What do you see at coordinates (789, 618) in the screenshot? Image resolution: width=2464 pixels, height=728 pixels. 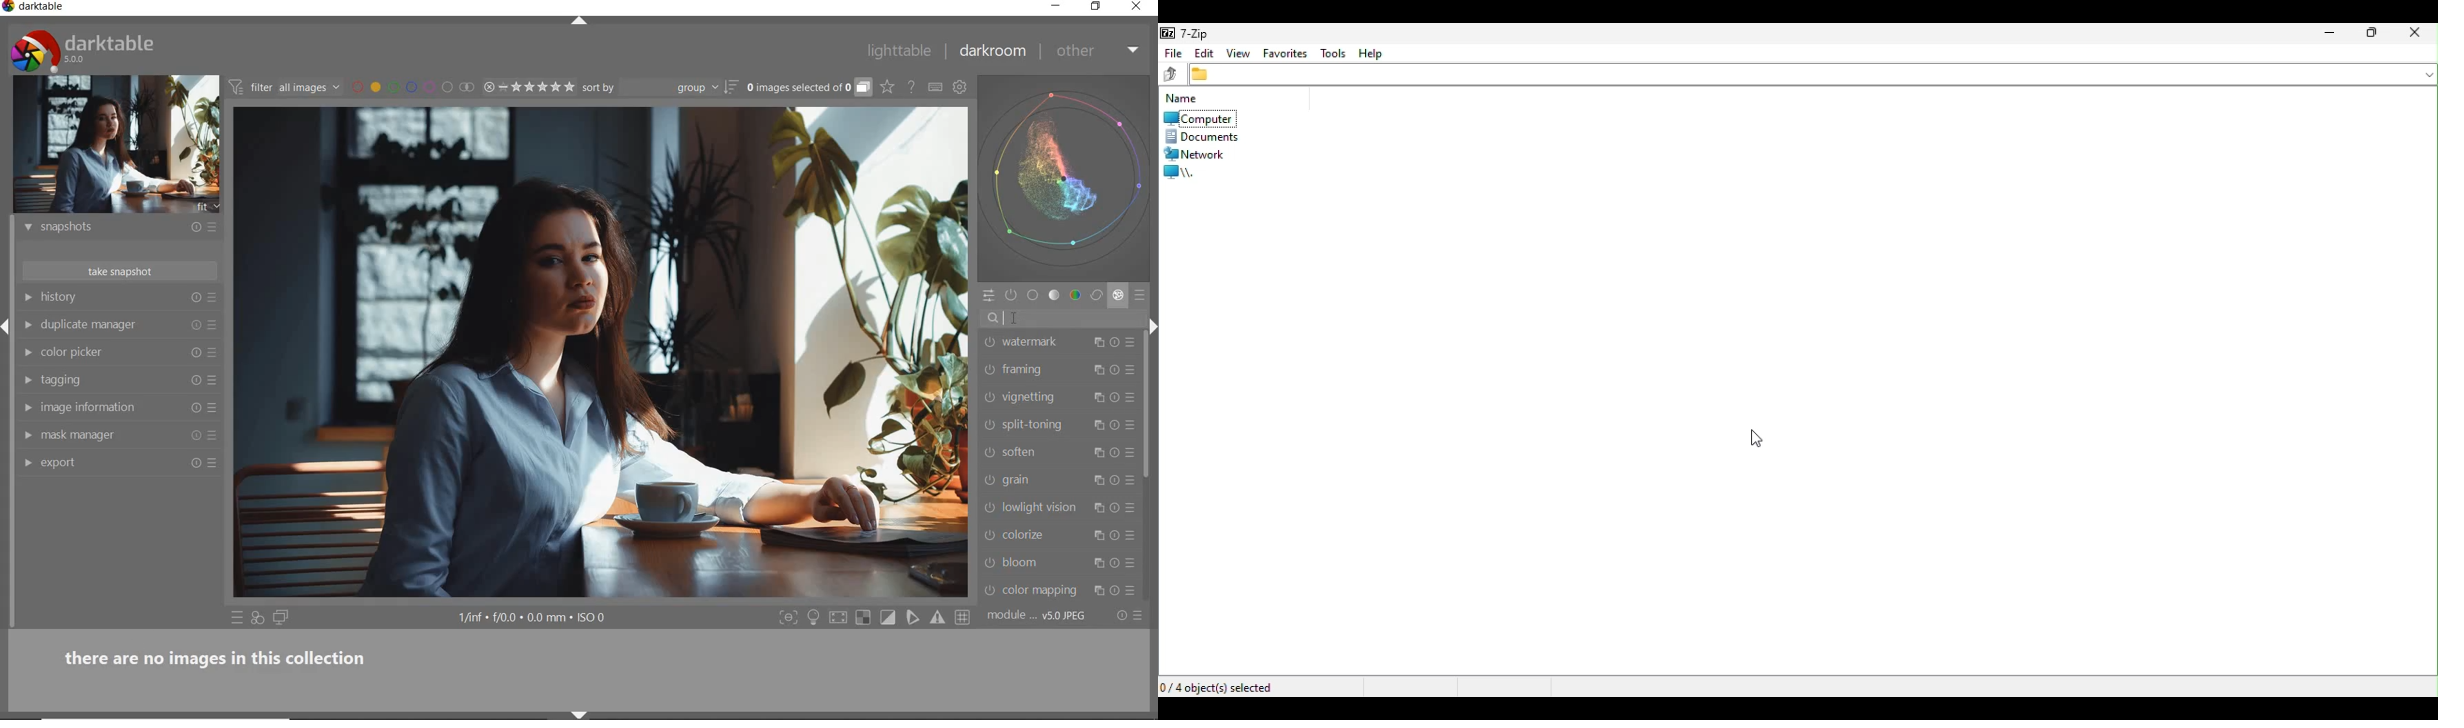 I see `shift+ctrl+f` at bounding box center [789, 618].